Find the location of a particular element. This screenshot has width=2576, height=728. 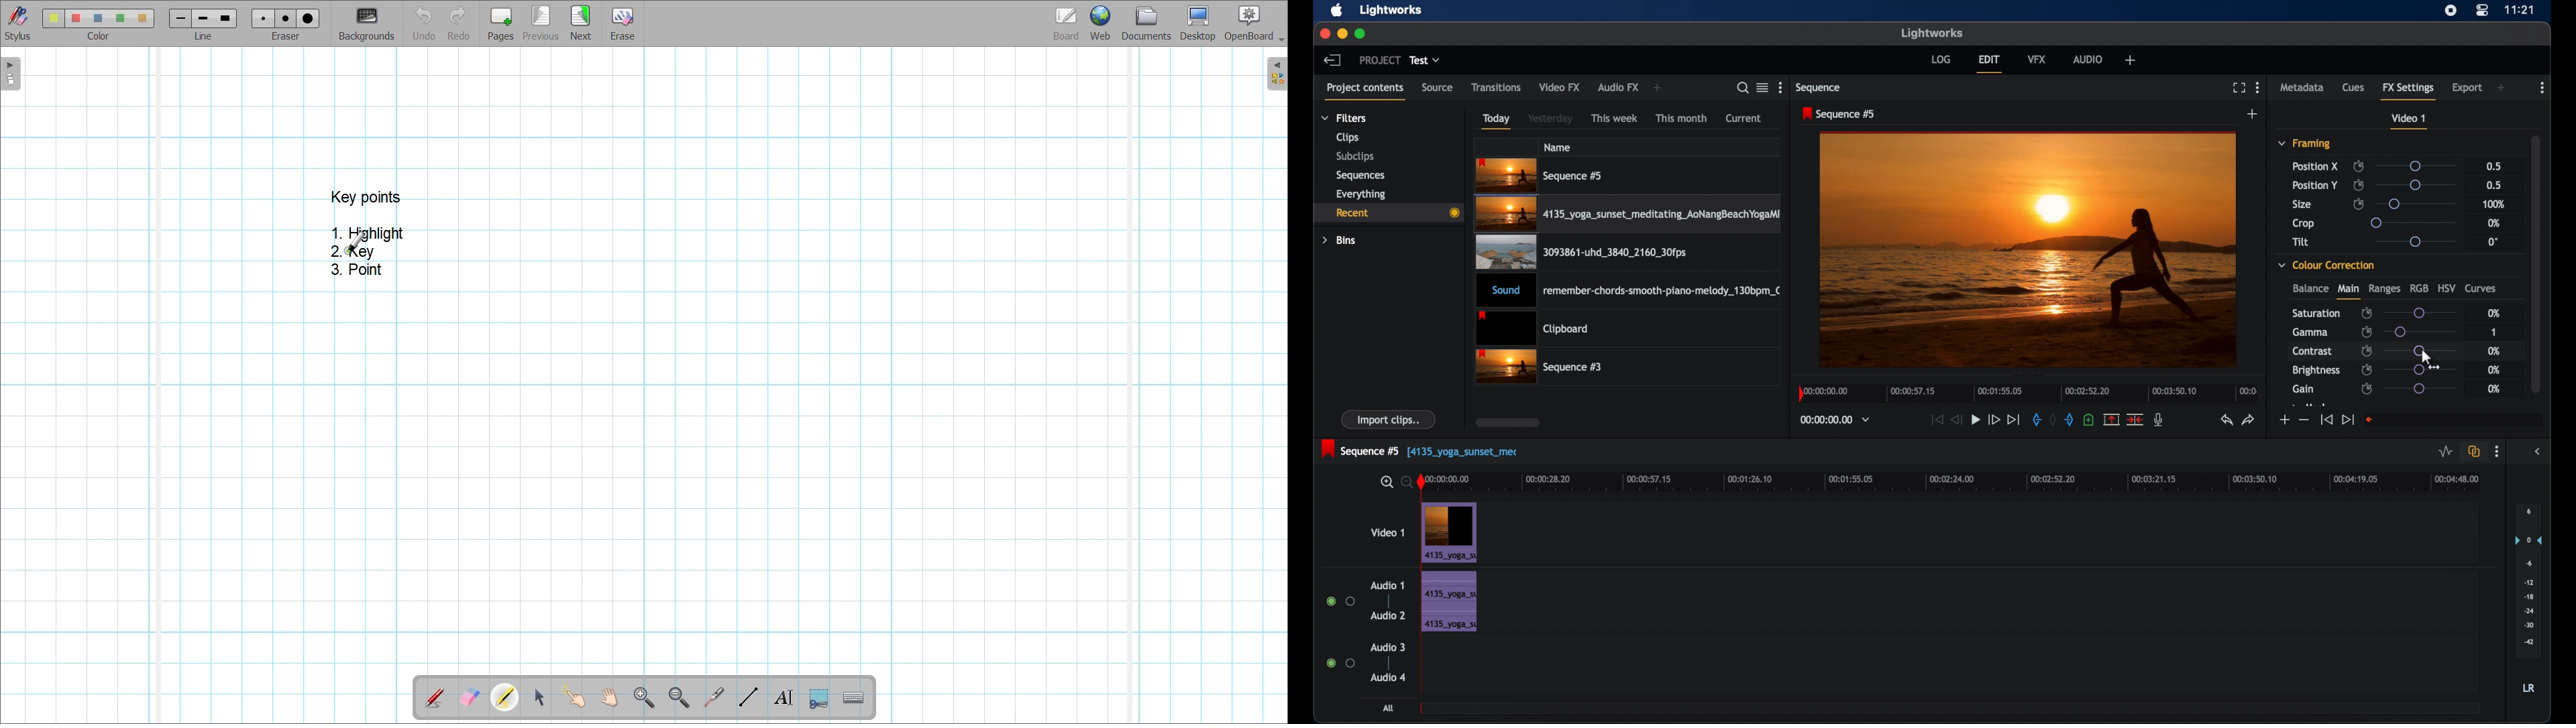

Line 1 is located at coordinates (179, 18).